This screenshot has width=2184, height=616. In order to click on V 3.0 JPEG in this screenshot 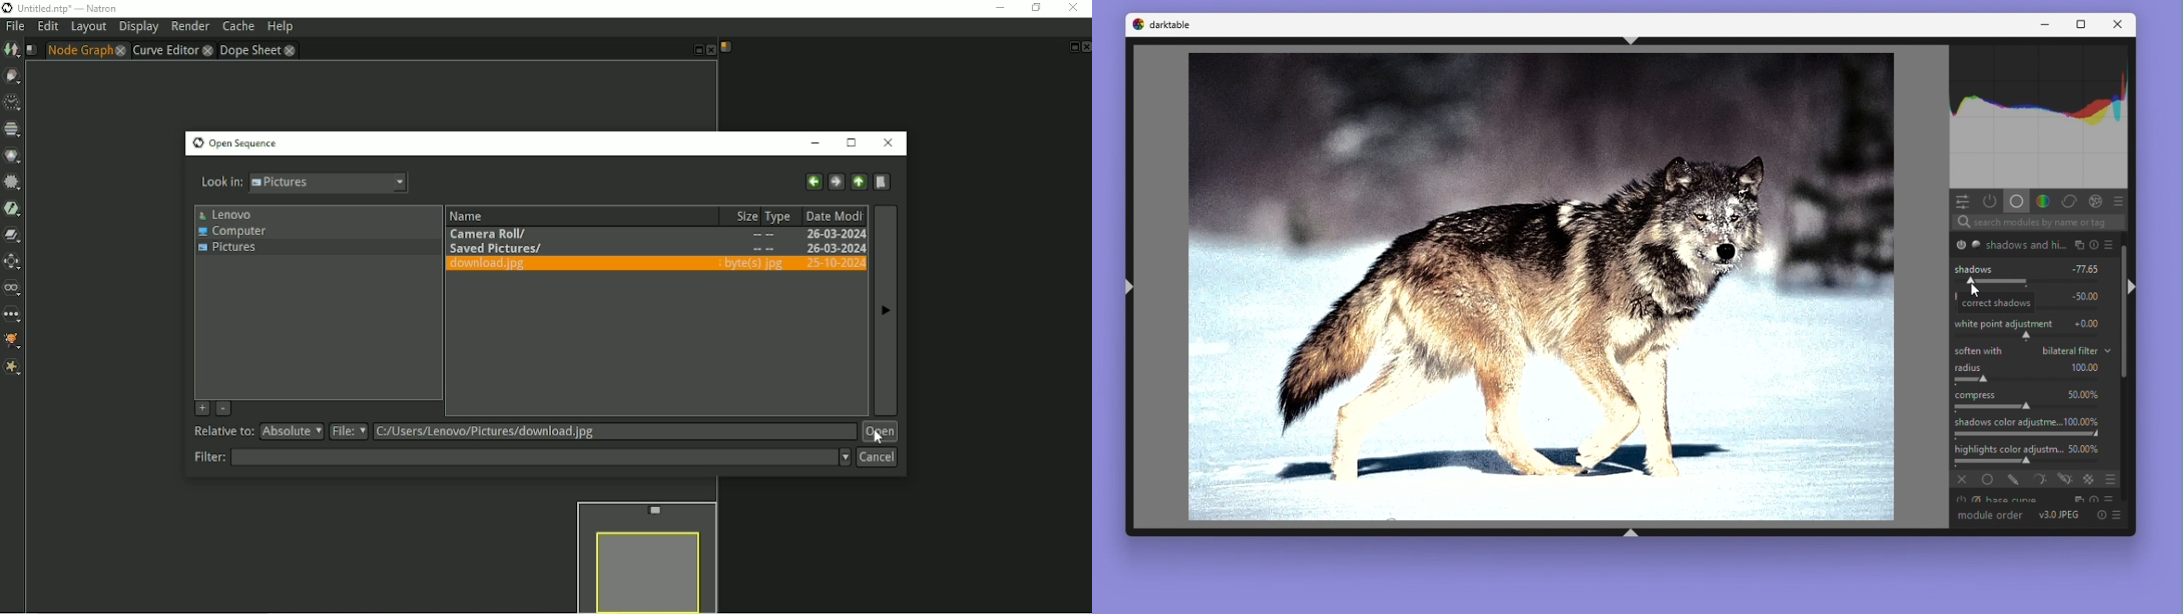, I will do `click(2058, 514)`.